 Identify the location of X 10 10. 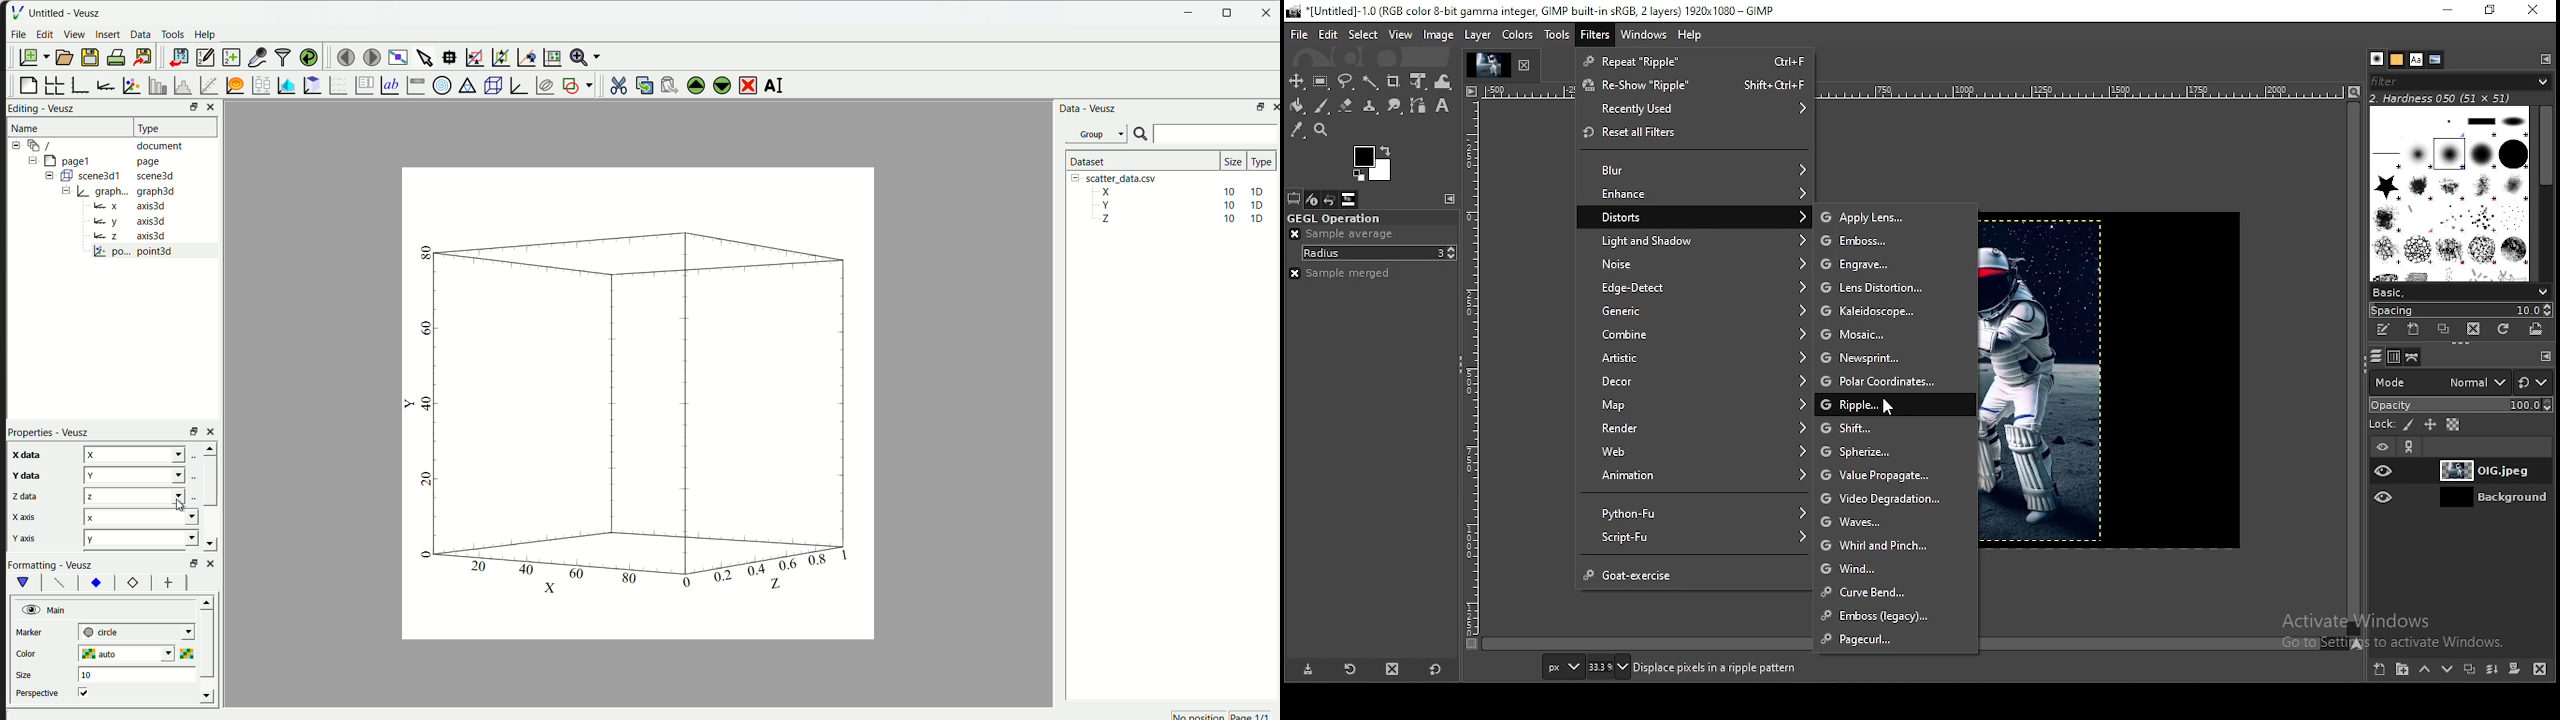
(1177, 191).